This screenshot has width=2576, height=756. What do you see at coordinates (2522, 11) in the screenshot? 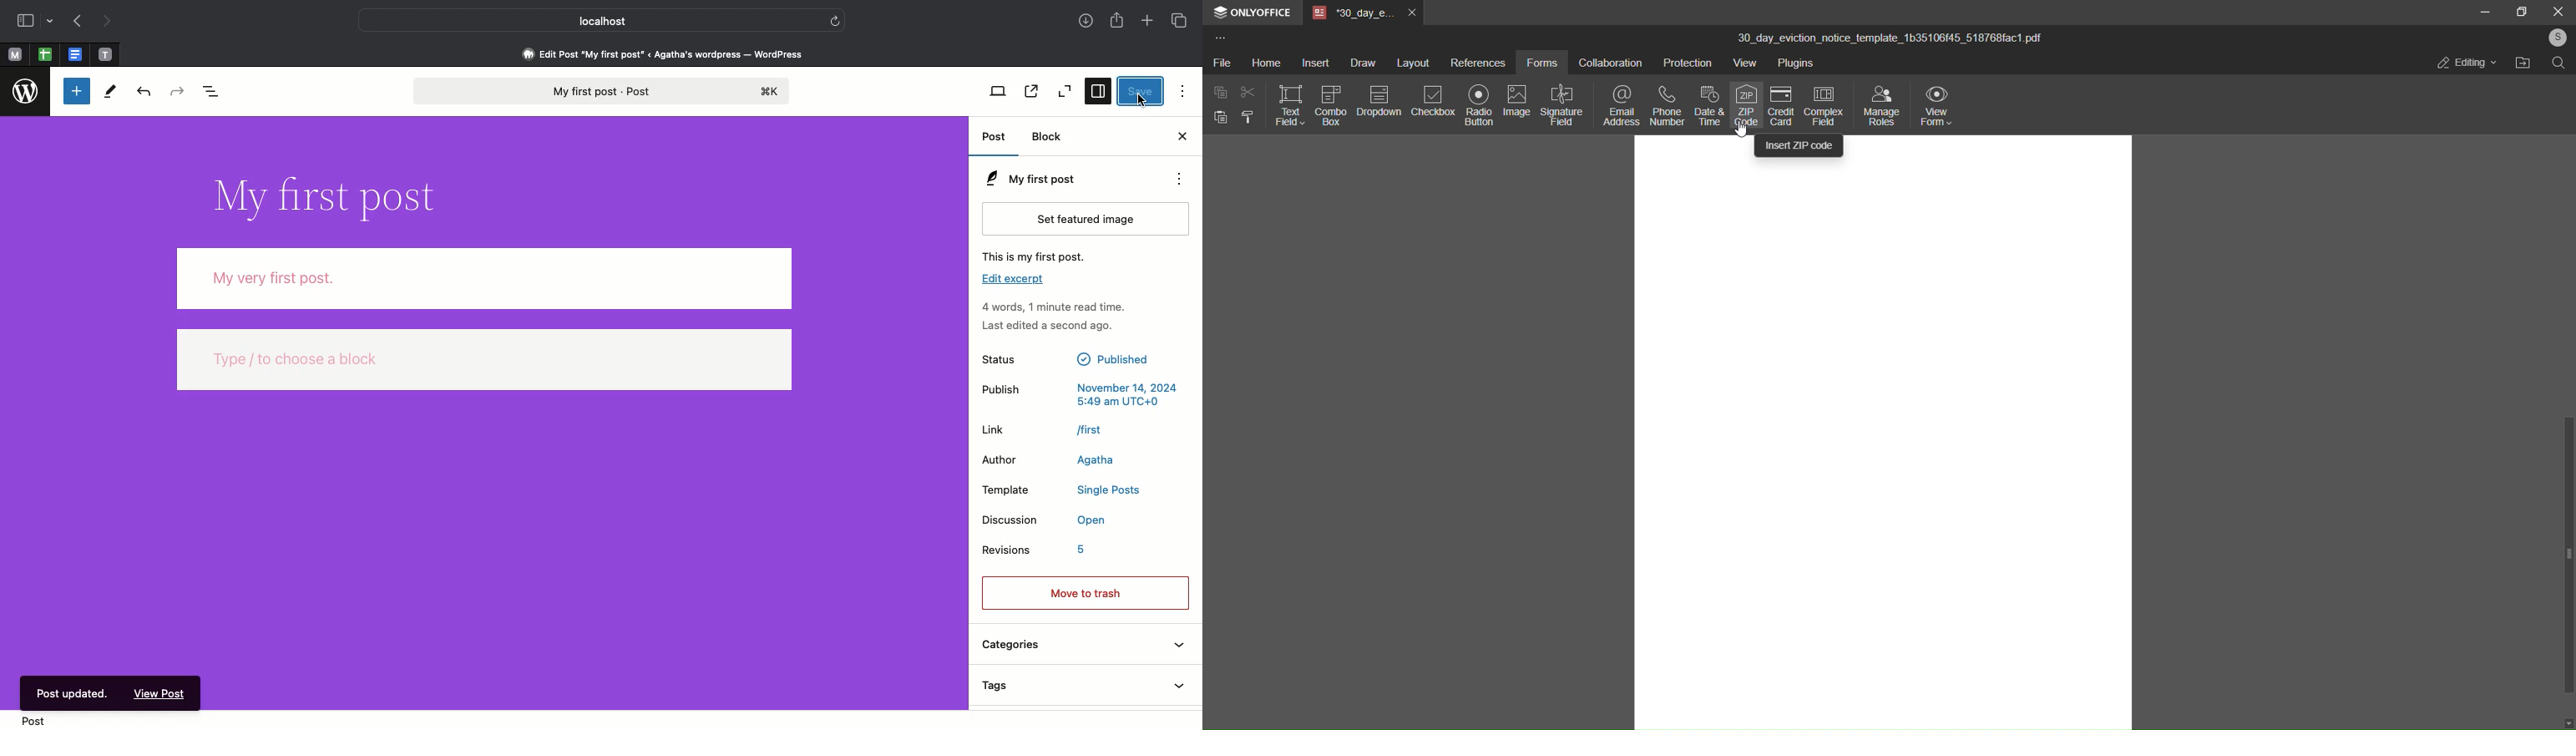
I see `maximize` at bounding box center [2522, 11].